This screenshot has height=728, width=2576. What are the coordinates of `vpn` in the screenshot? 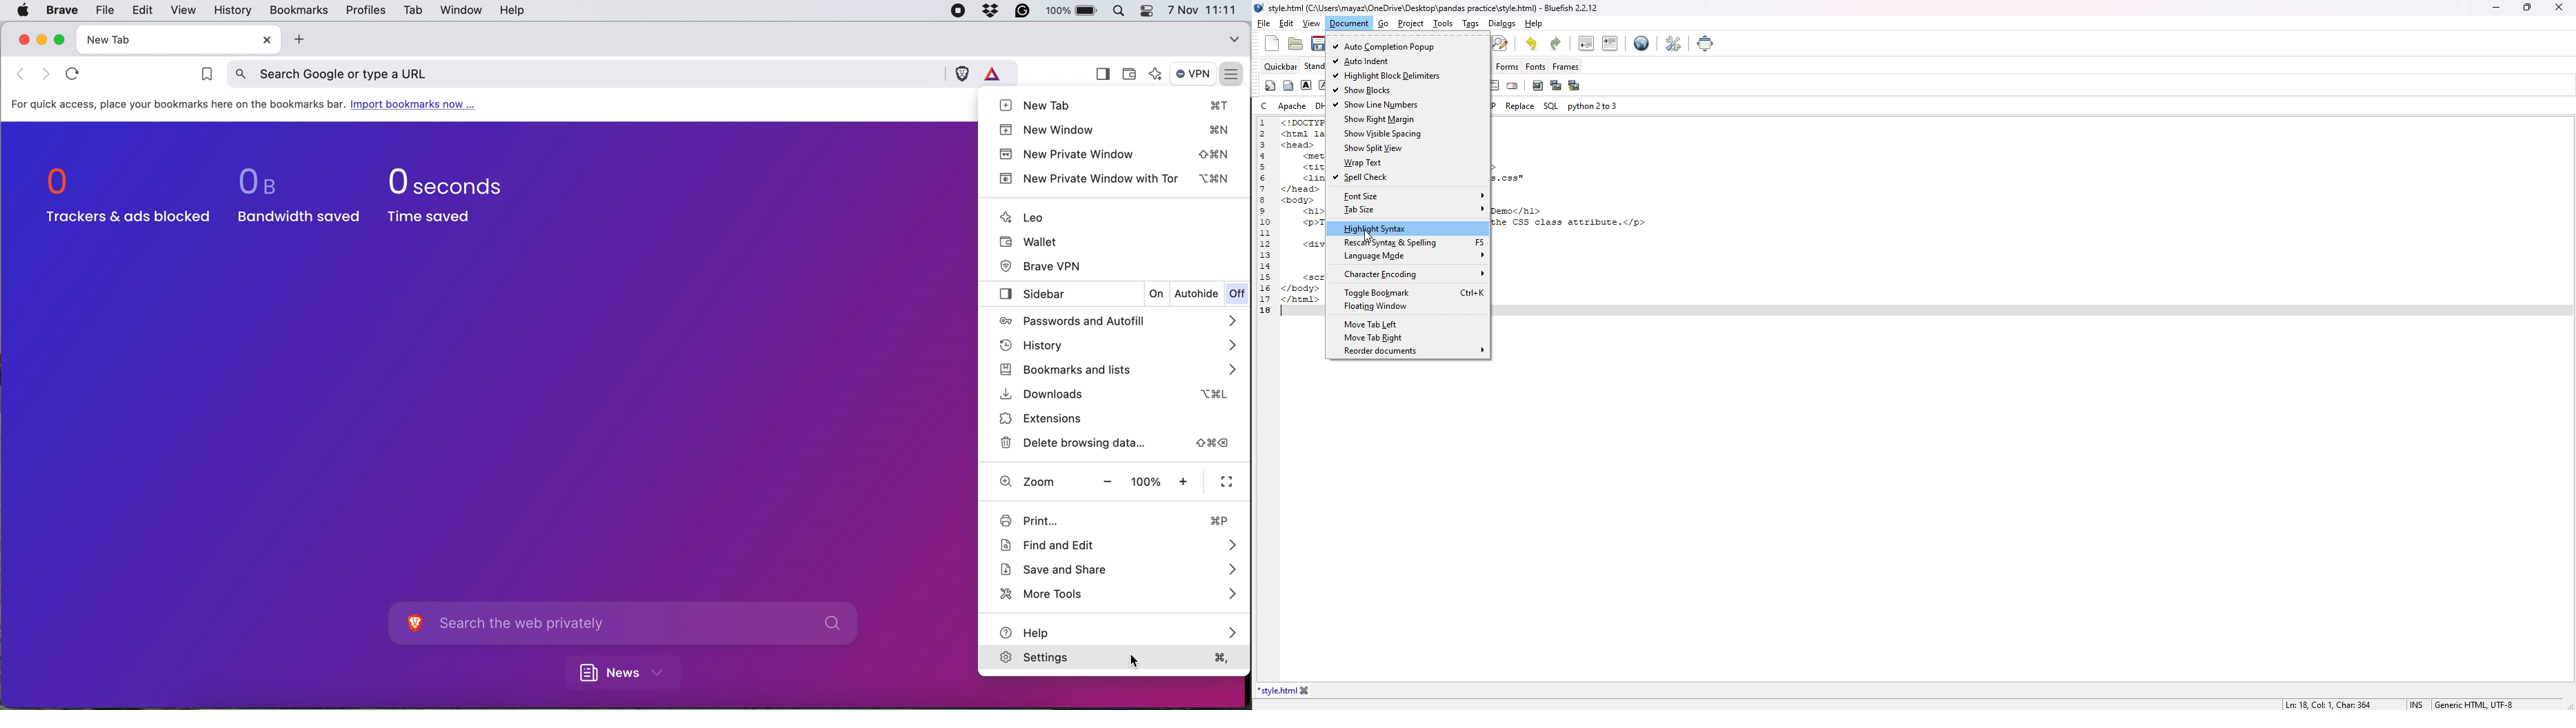 It's located at (1194, 73).